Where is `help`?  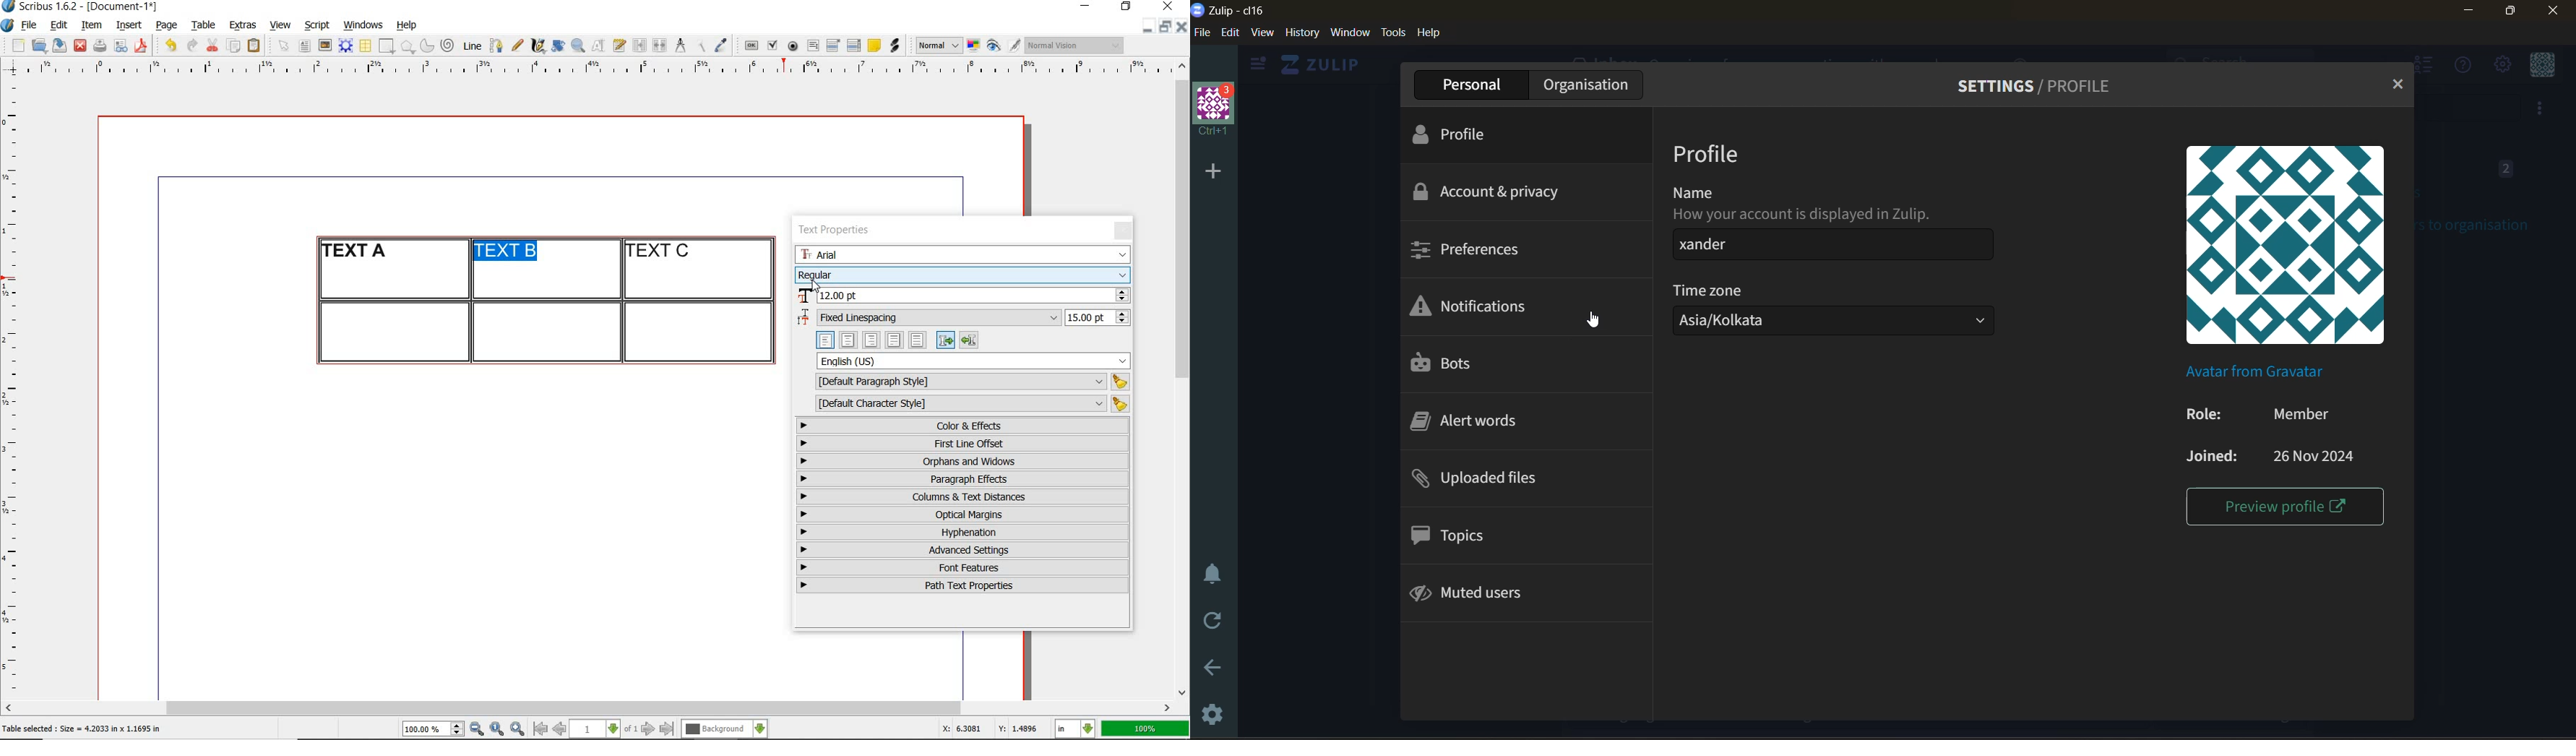 help is located at coordinates (405, 26).